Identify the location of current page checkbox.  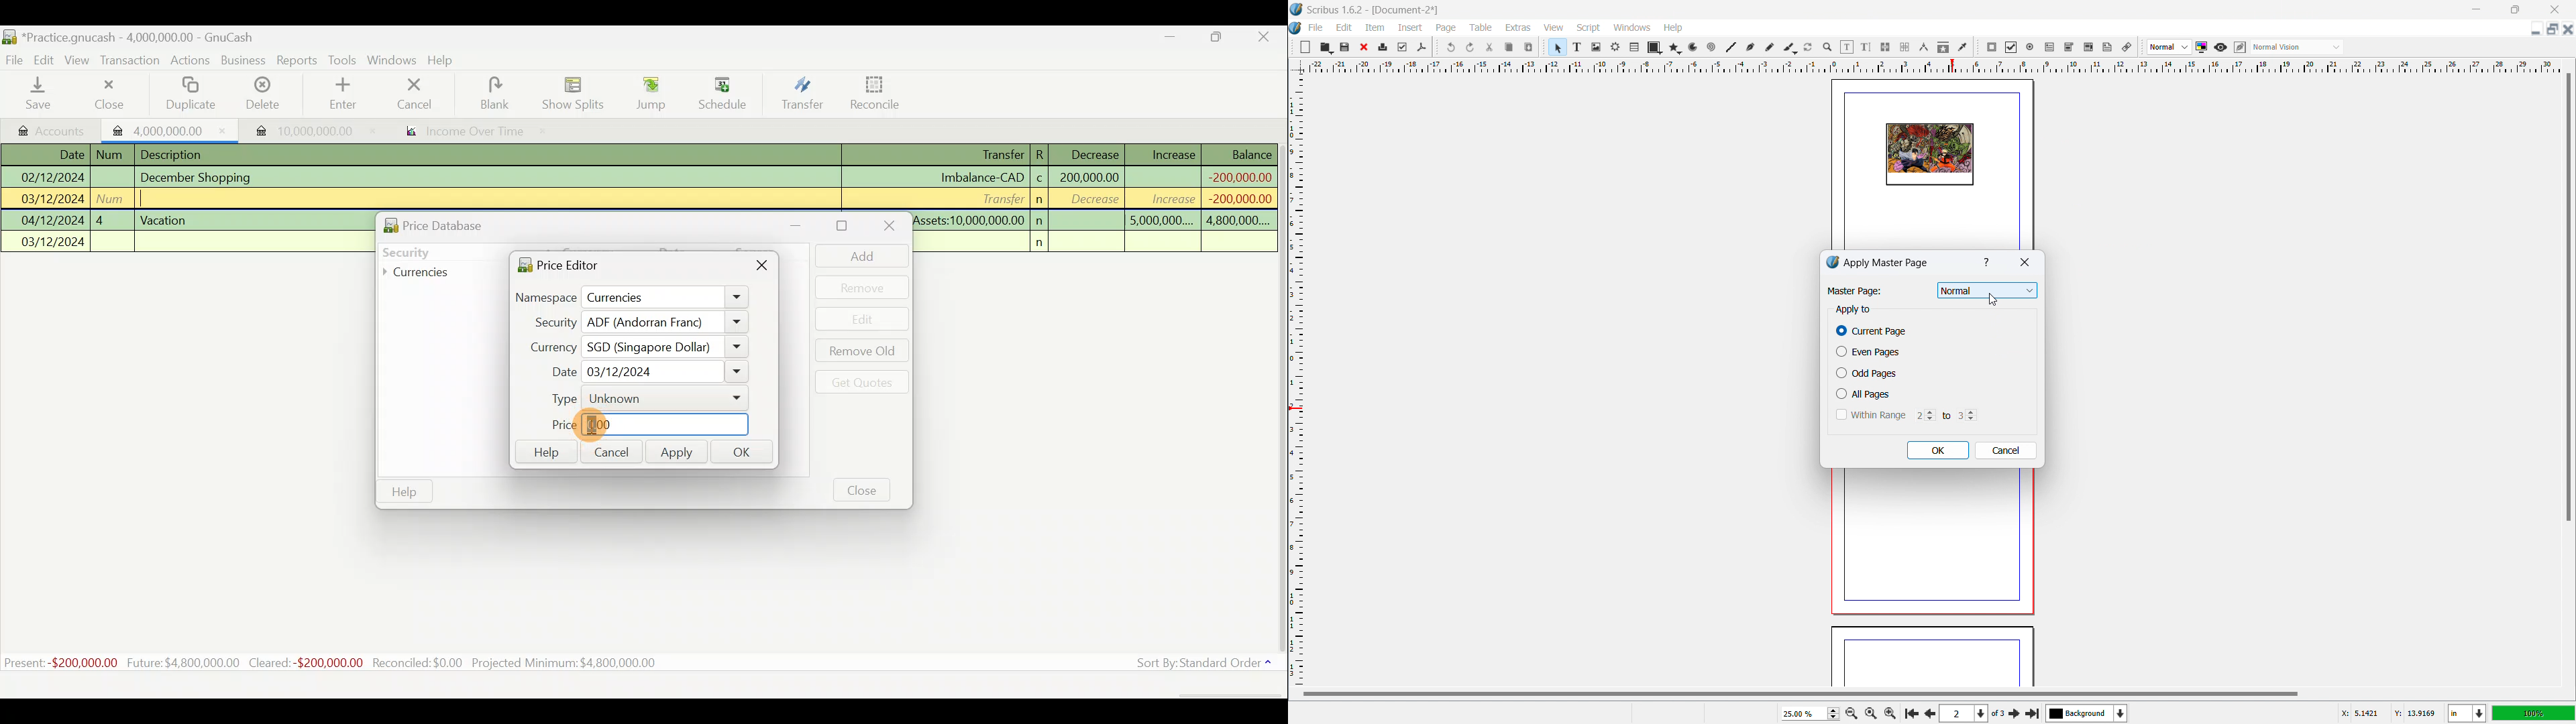
(1872, 331).